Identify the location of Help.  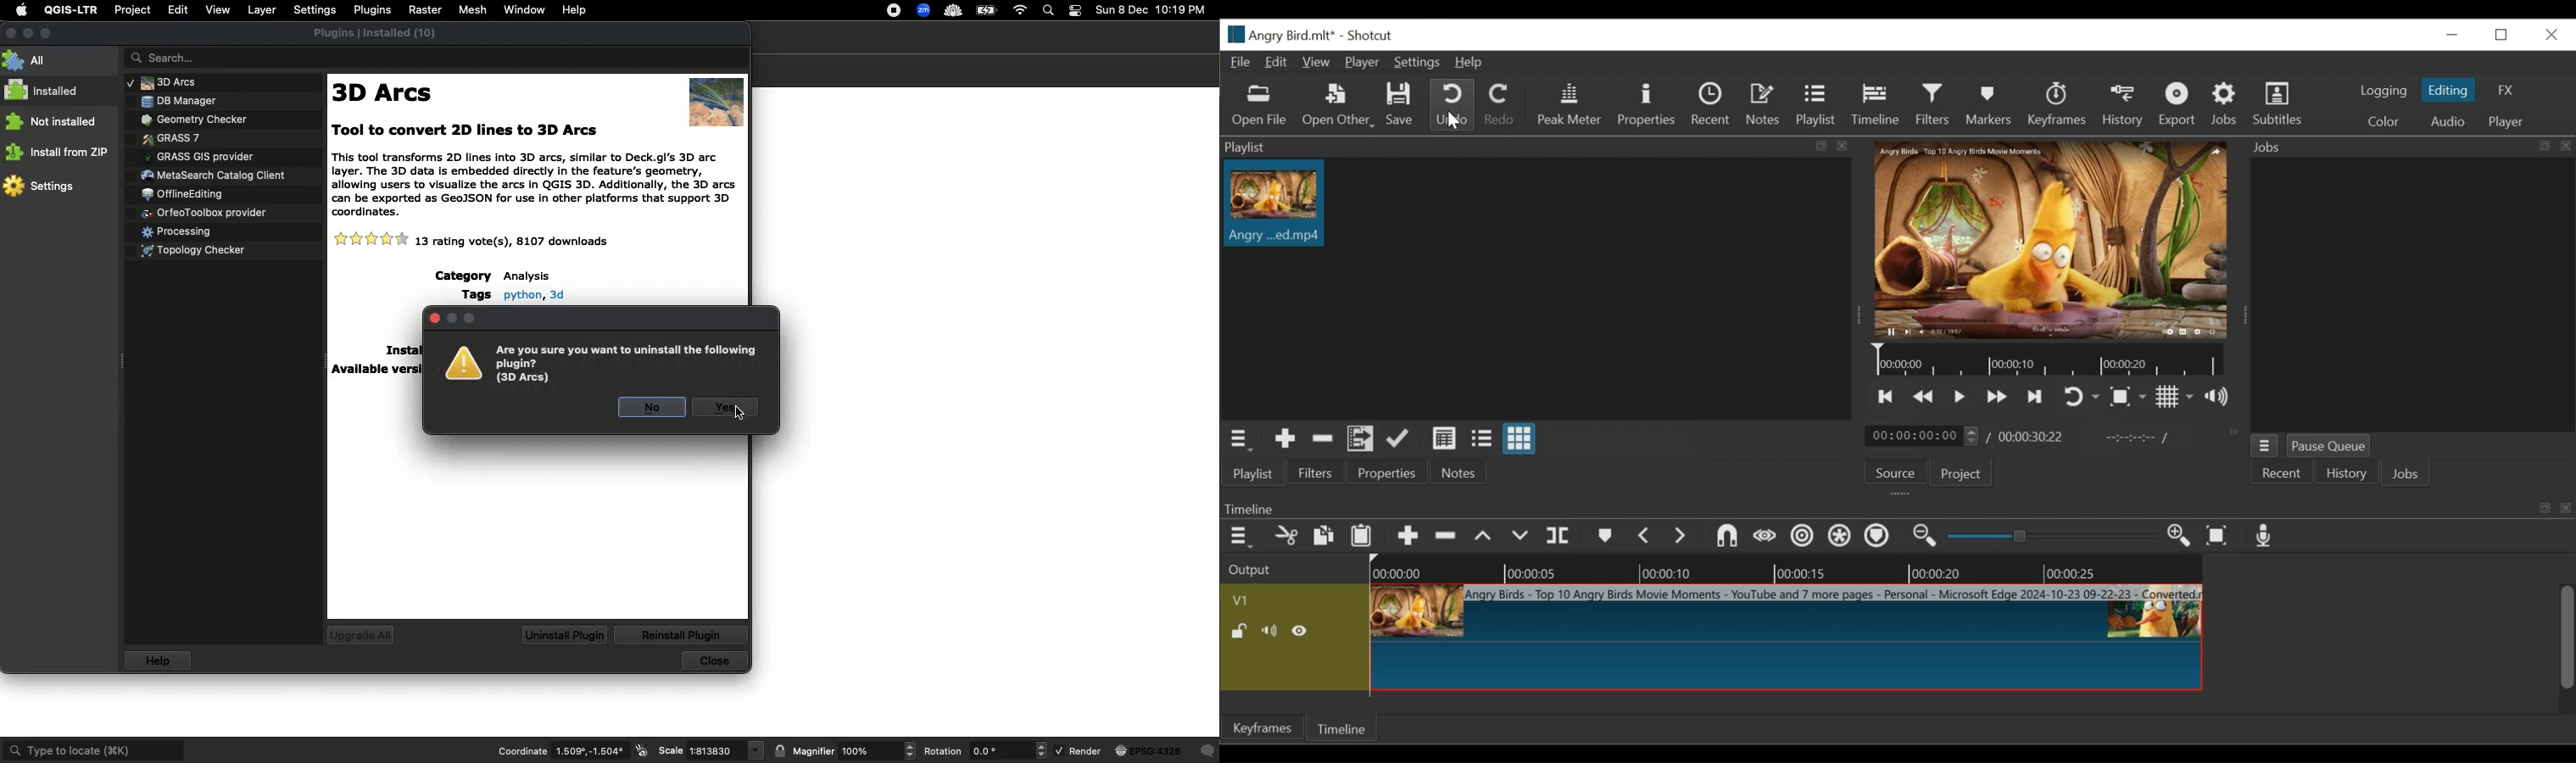
(1470, 61).